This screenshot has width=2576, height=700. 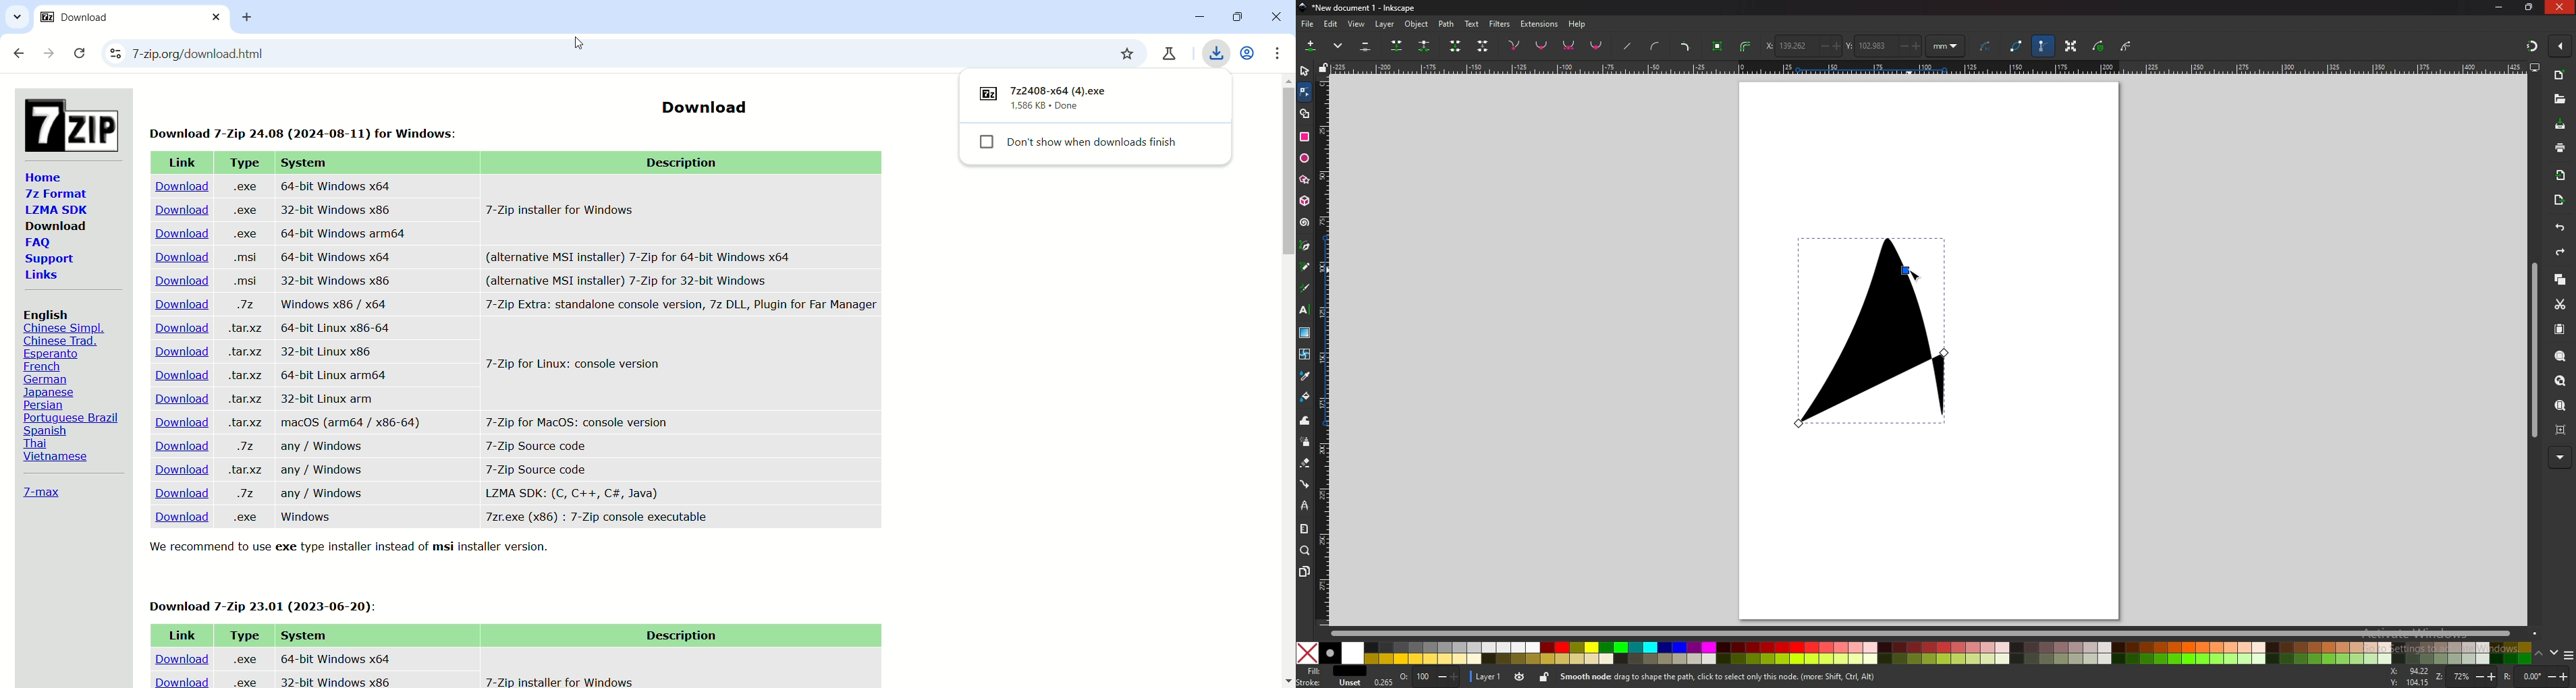 What do you see at coordinates (1304, 572) in the screenshot?
I see `pages` at bounding box center [1304, 572].